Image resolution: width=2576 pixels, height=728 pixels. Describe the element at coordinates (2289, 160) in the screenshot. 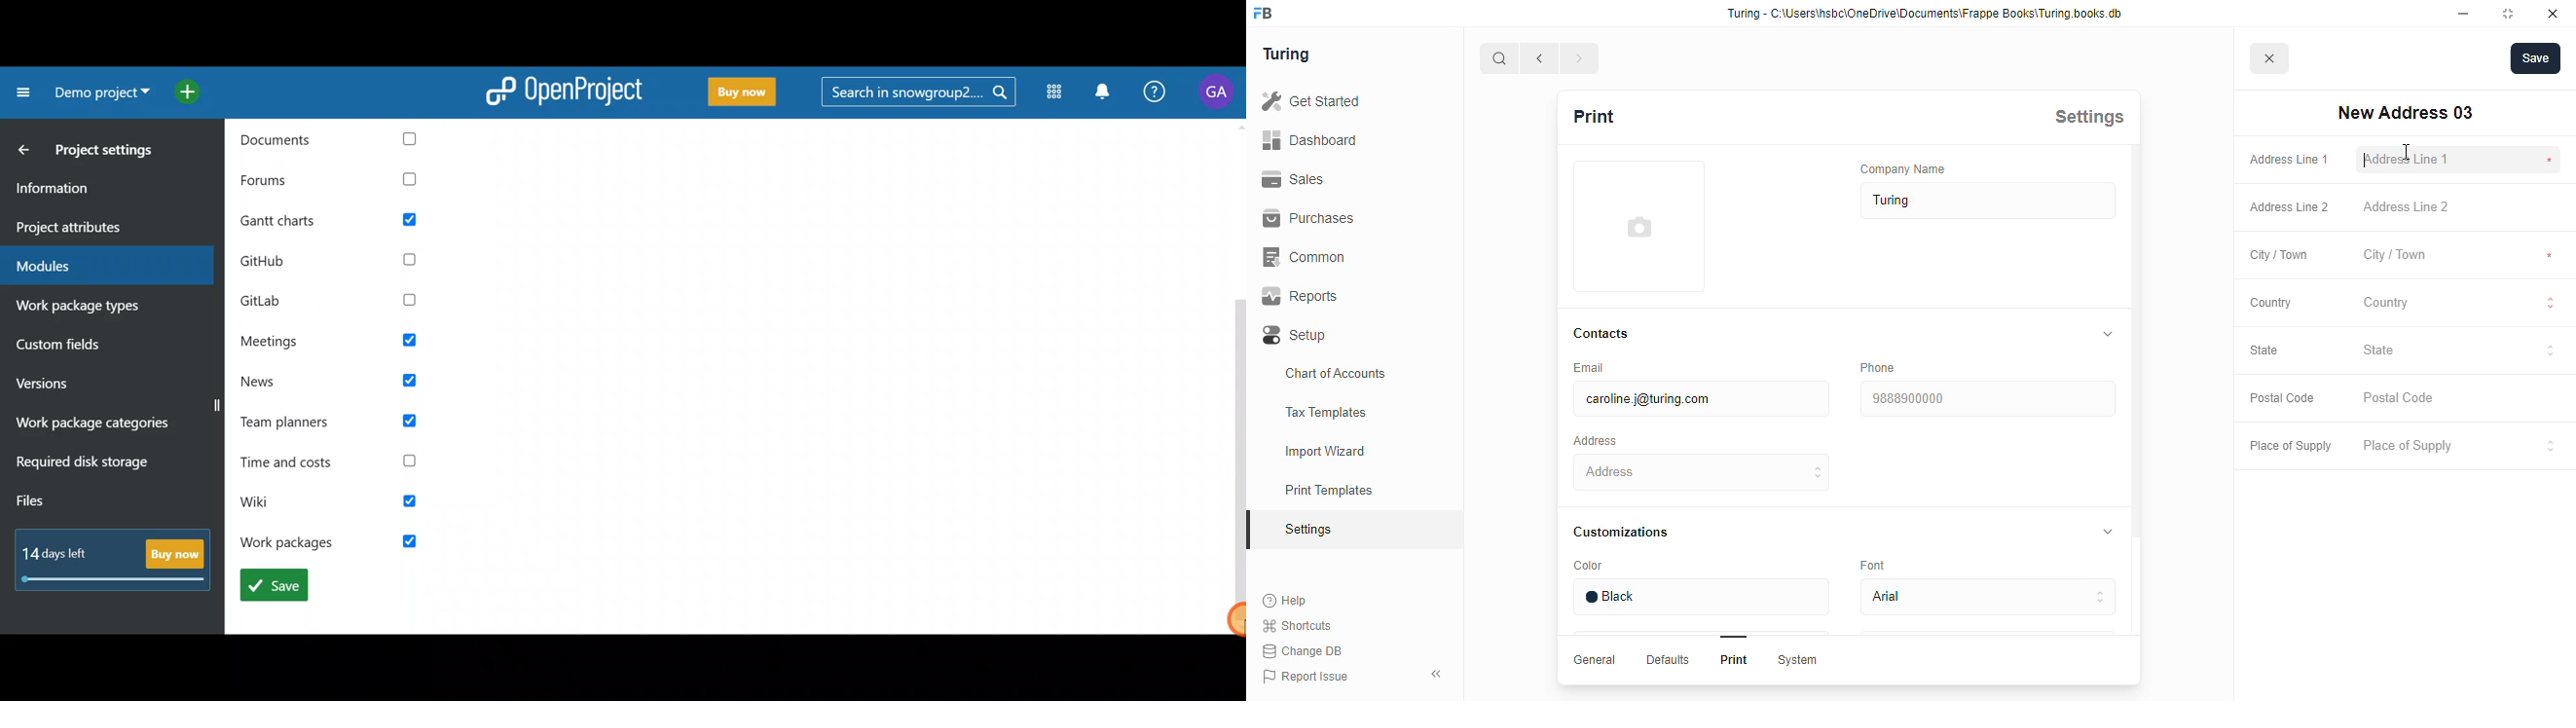

I see `address line 1` at that location.